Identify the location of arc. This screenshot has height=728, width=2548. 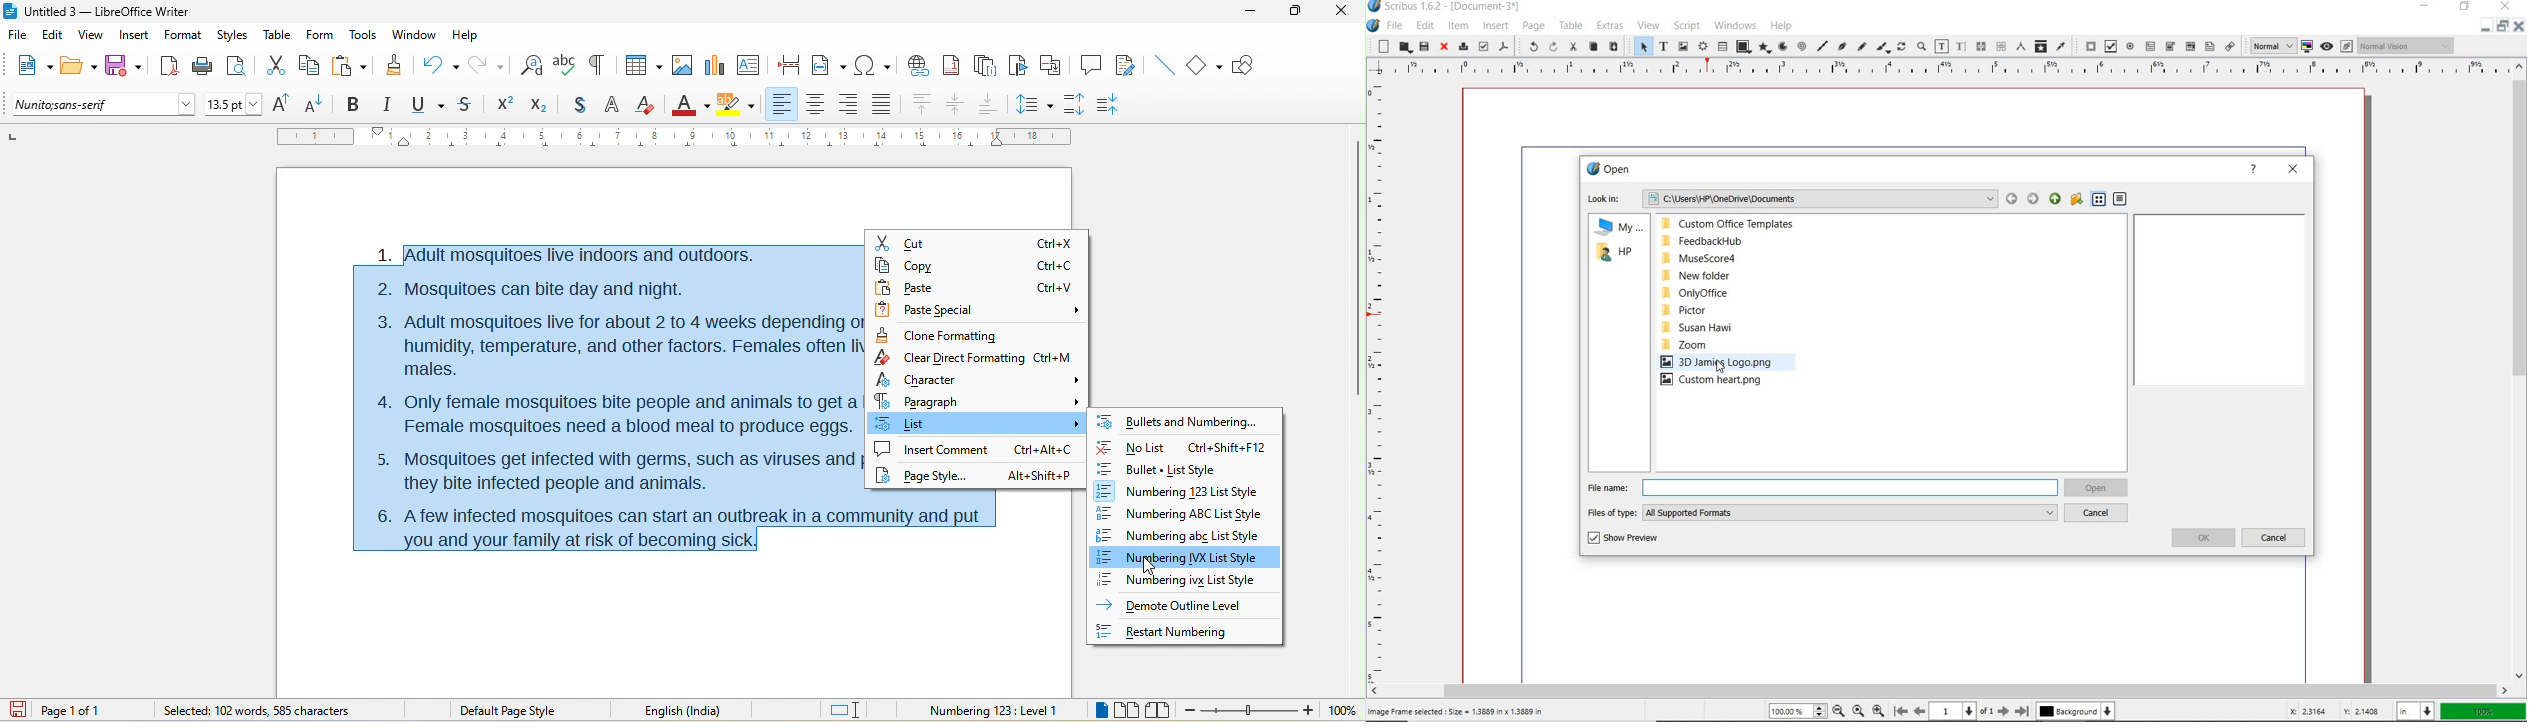
(1782, 47).